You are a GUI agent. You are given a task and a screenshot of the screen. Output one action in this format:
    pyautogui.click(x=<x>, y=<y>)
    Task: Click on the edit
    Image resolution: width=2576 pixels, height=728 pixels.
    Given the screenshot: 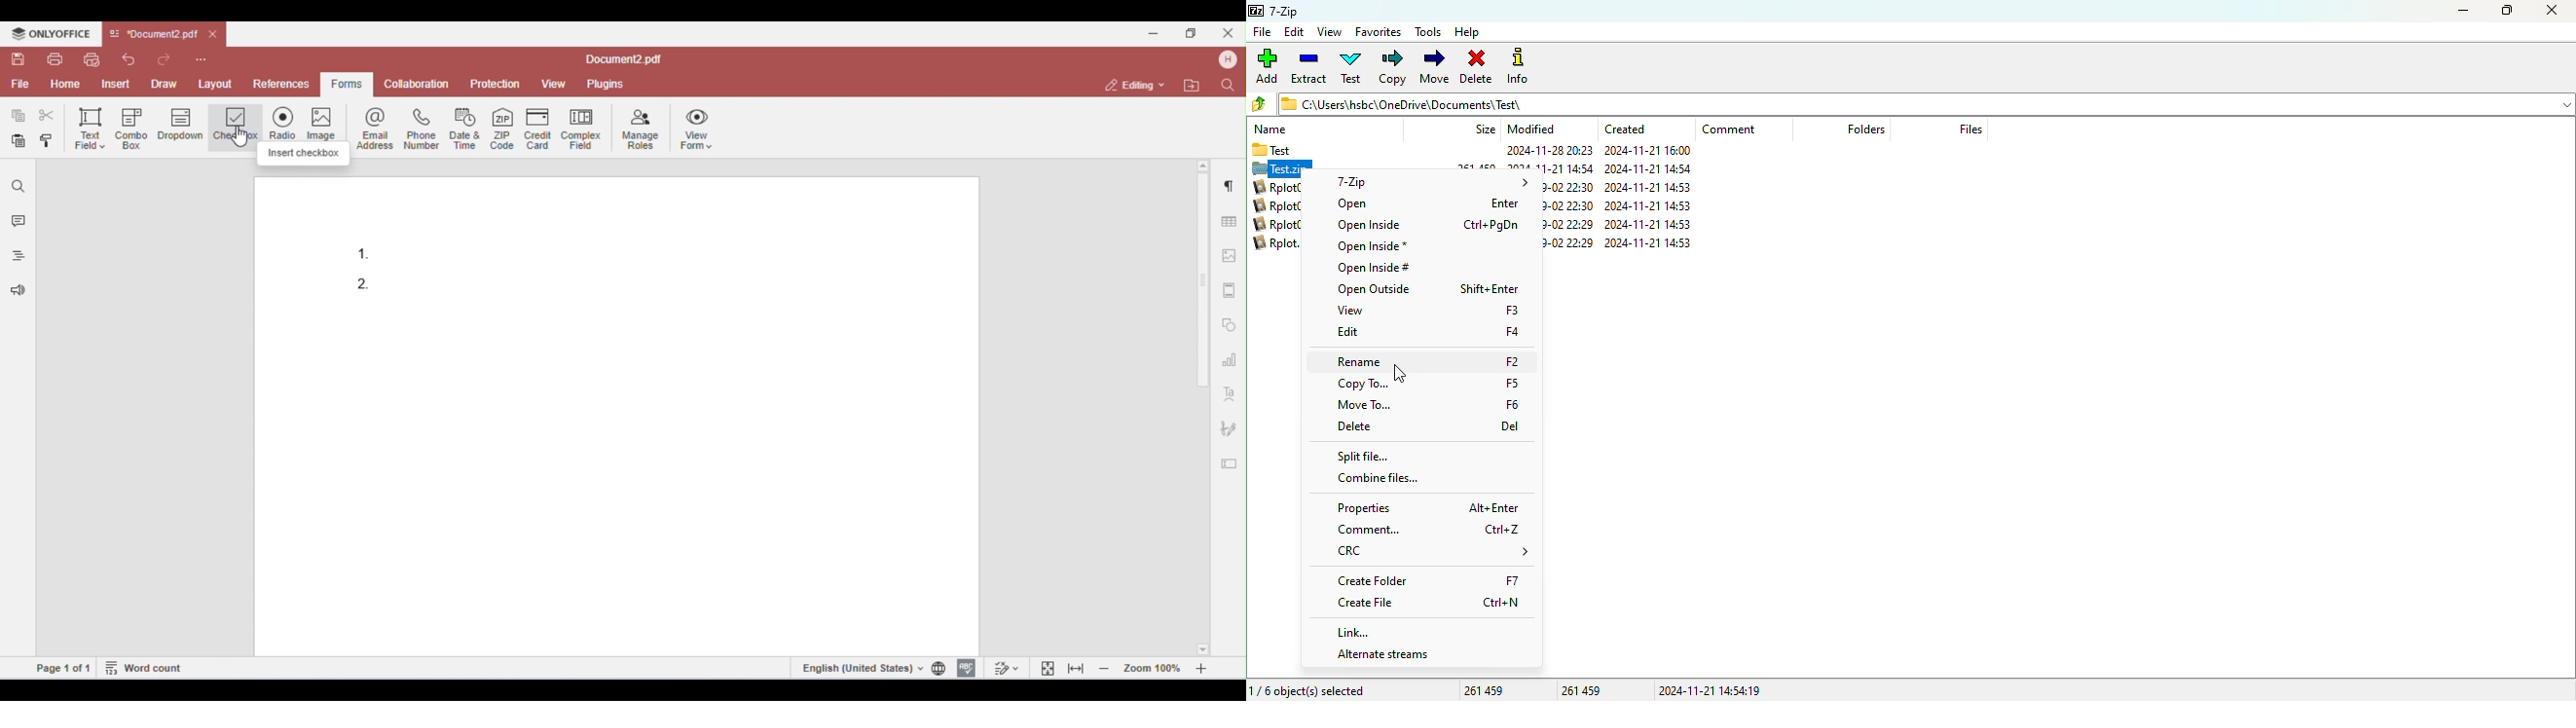 What is the action you would take?
    pyautogui.click(x=1295, y=32)
    